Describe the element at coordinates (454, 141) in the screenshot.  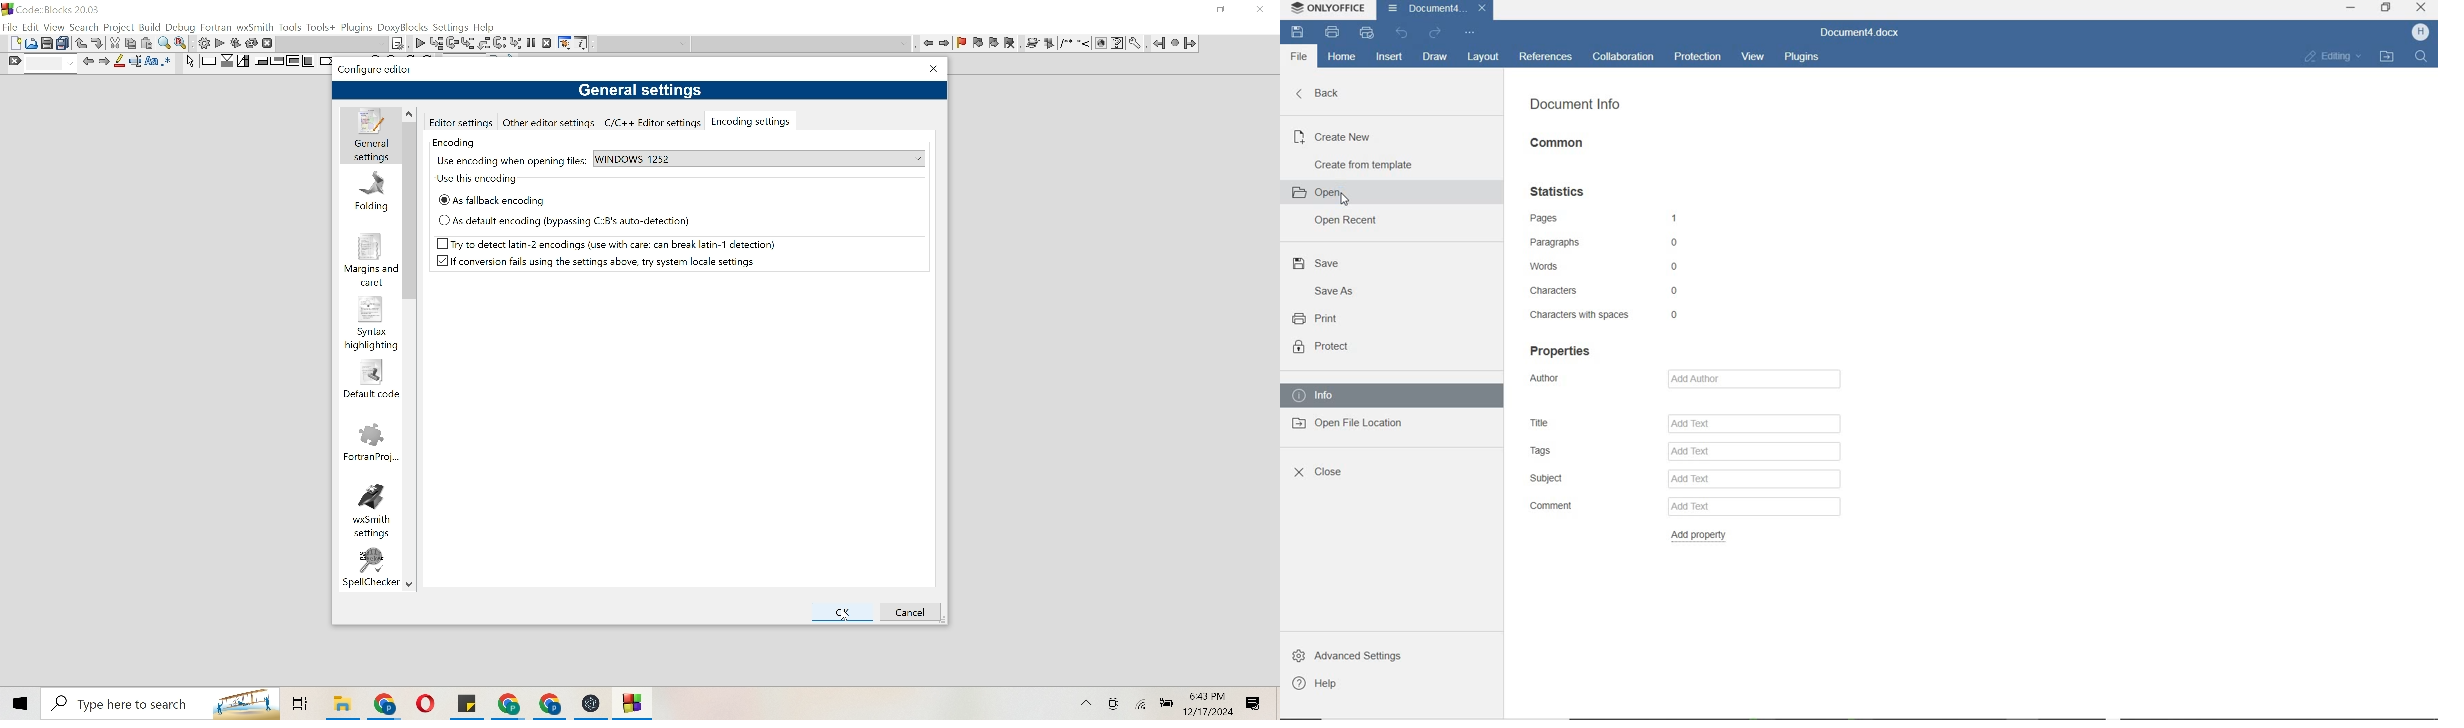
I see `Encoding` at that location.